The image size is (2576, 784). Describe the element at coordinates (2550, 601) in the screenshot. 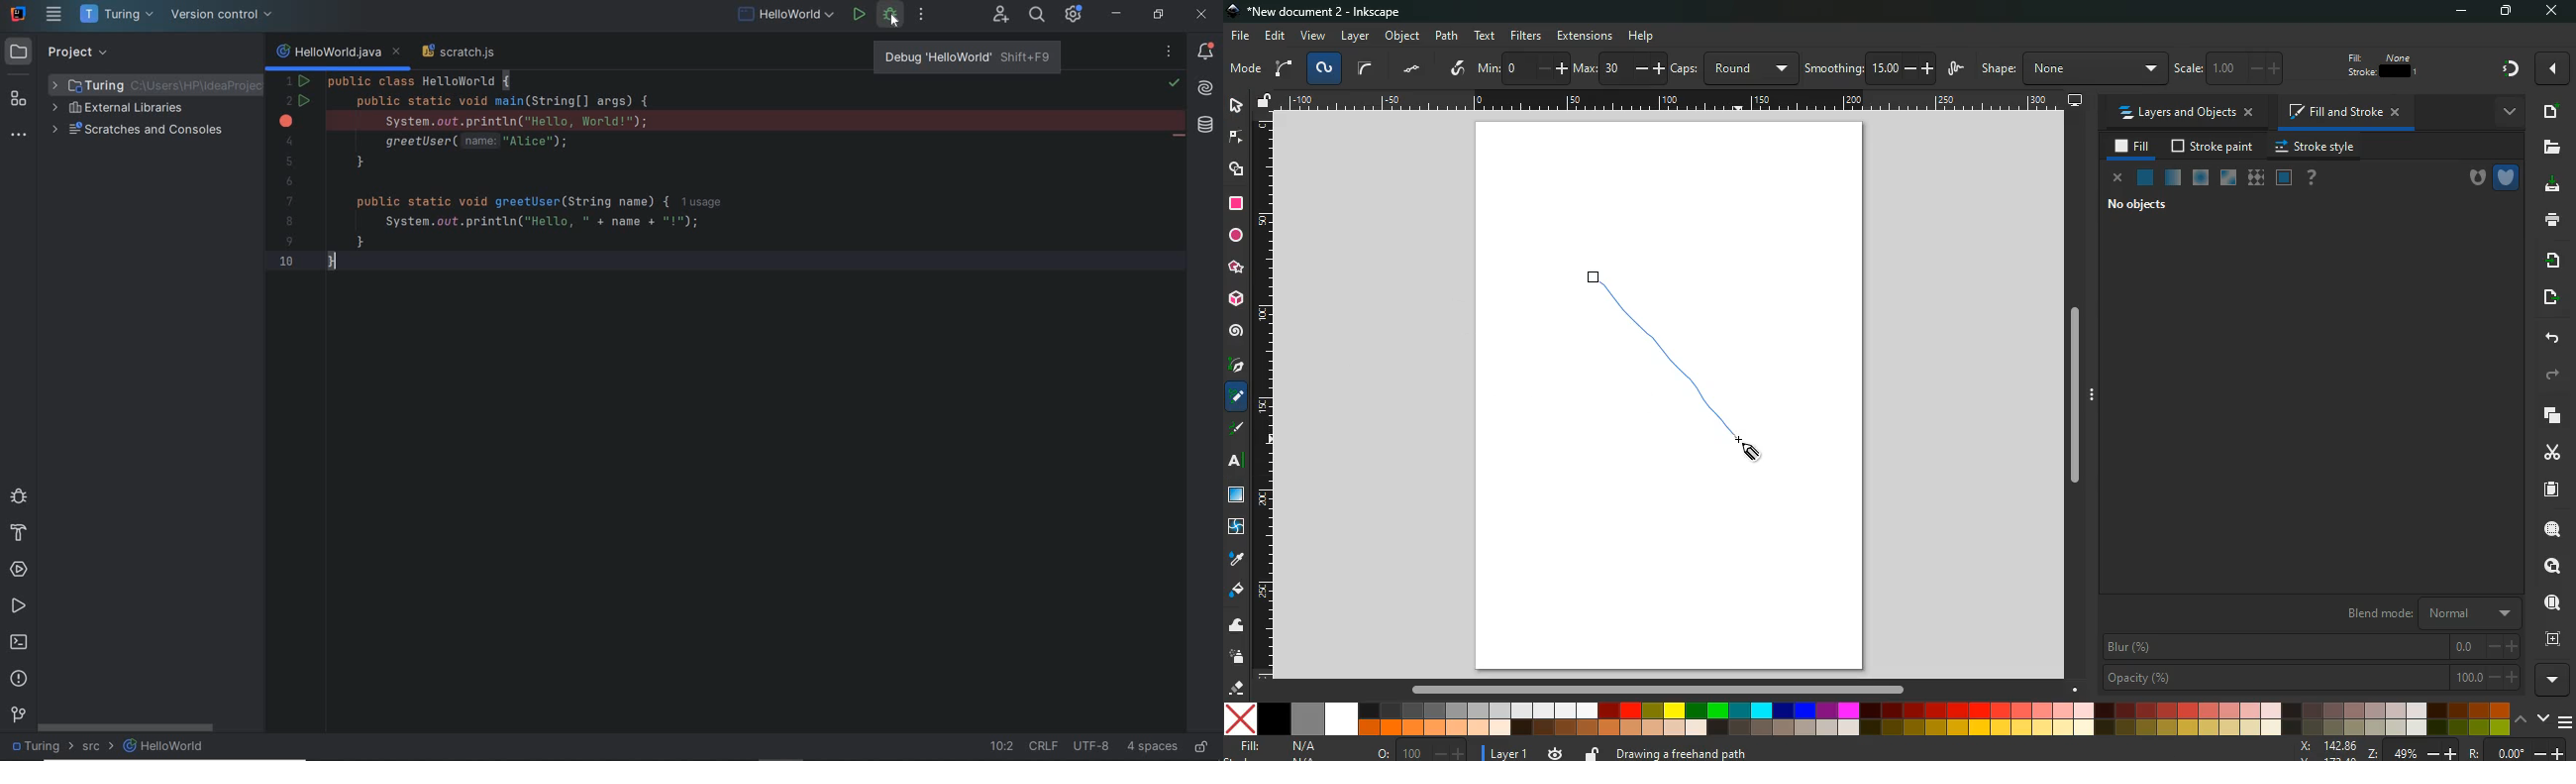

I see `find` at that location.